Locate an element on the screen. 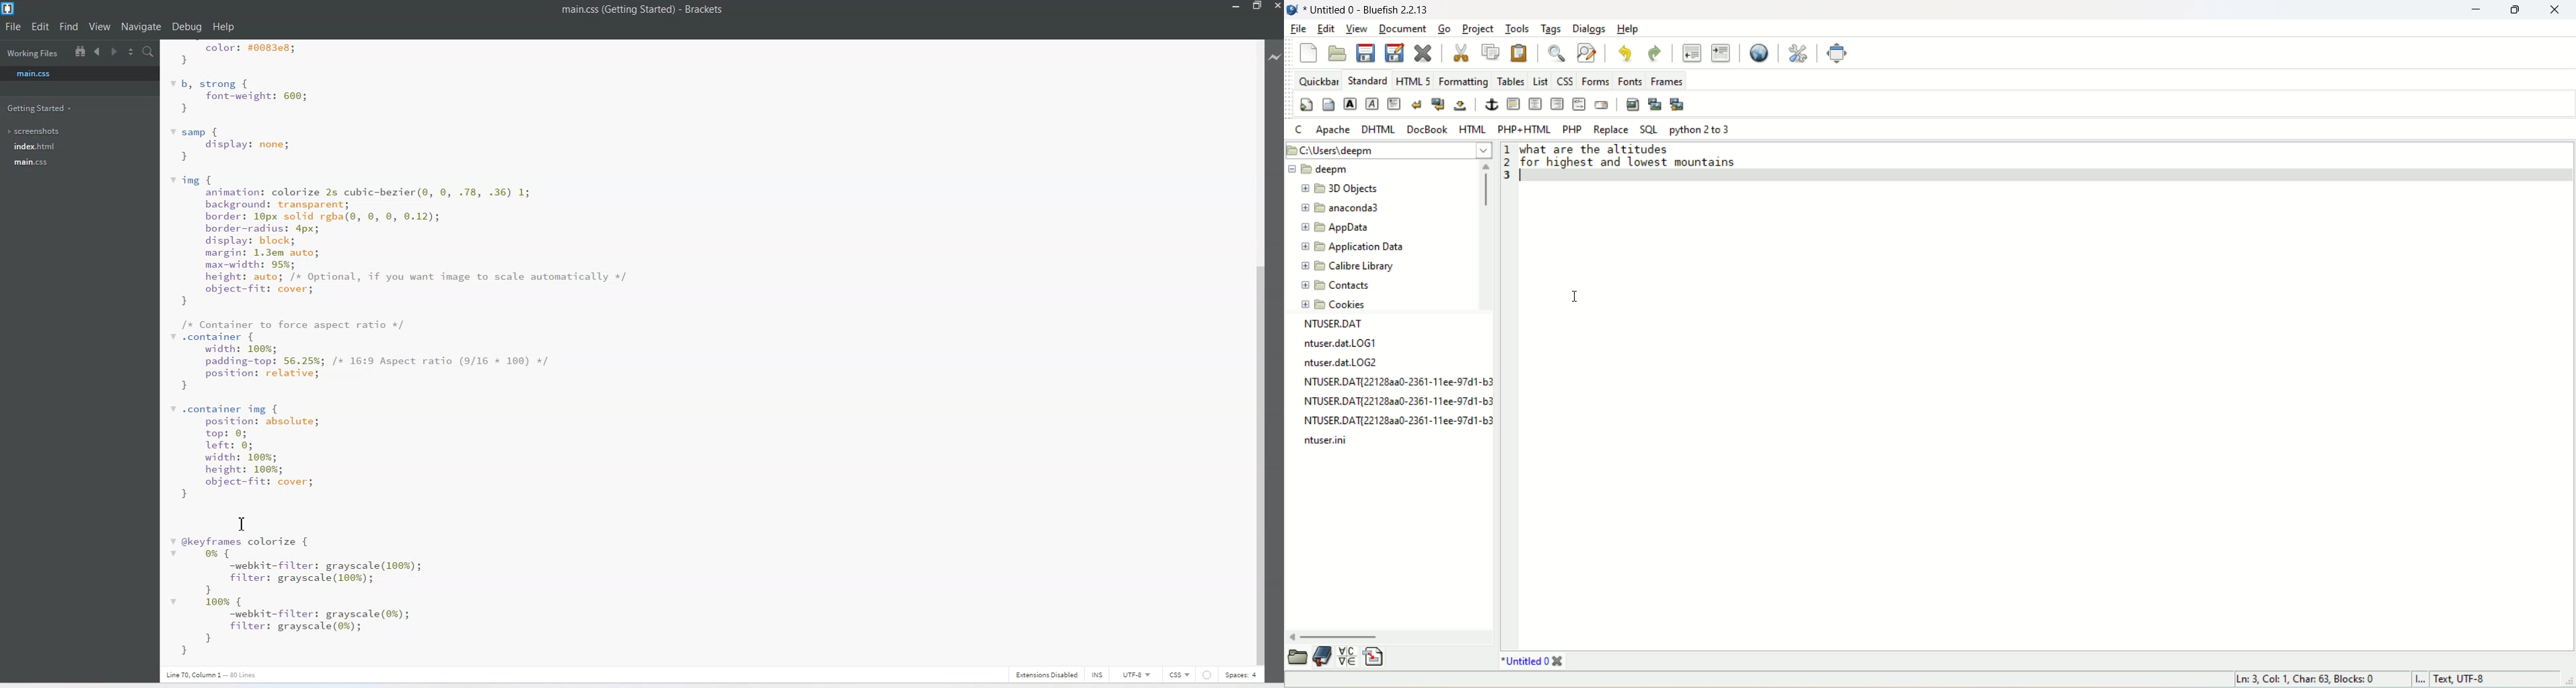 The image size is (2576, 700). unindent is located at coordinates (1691, 52).